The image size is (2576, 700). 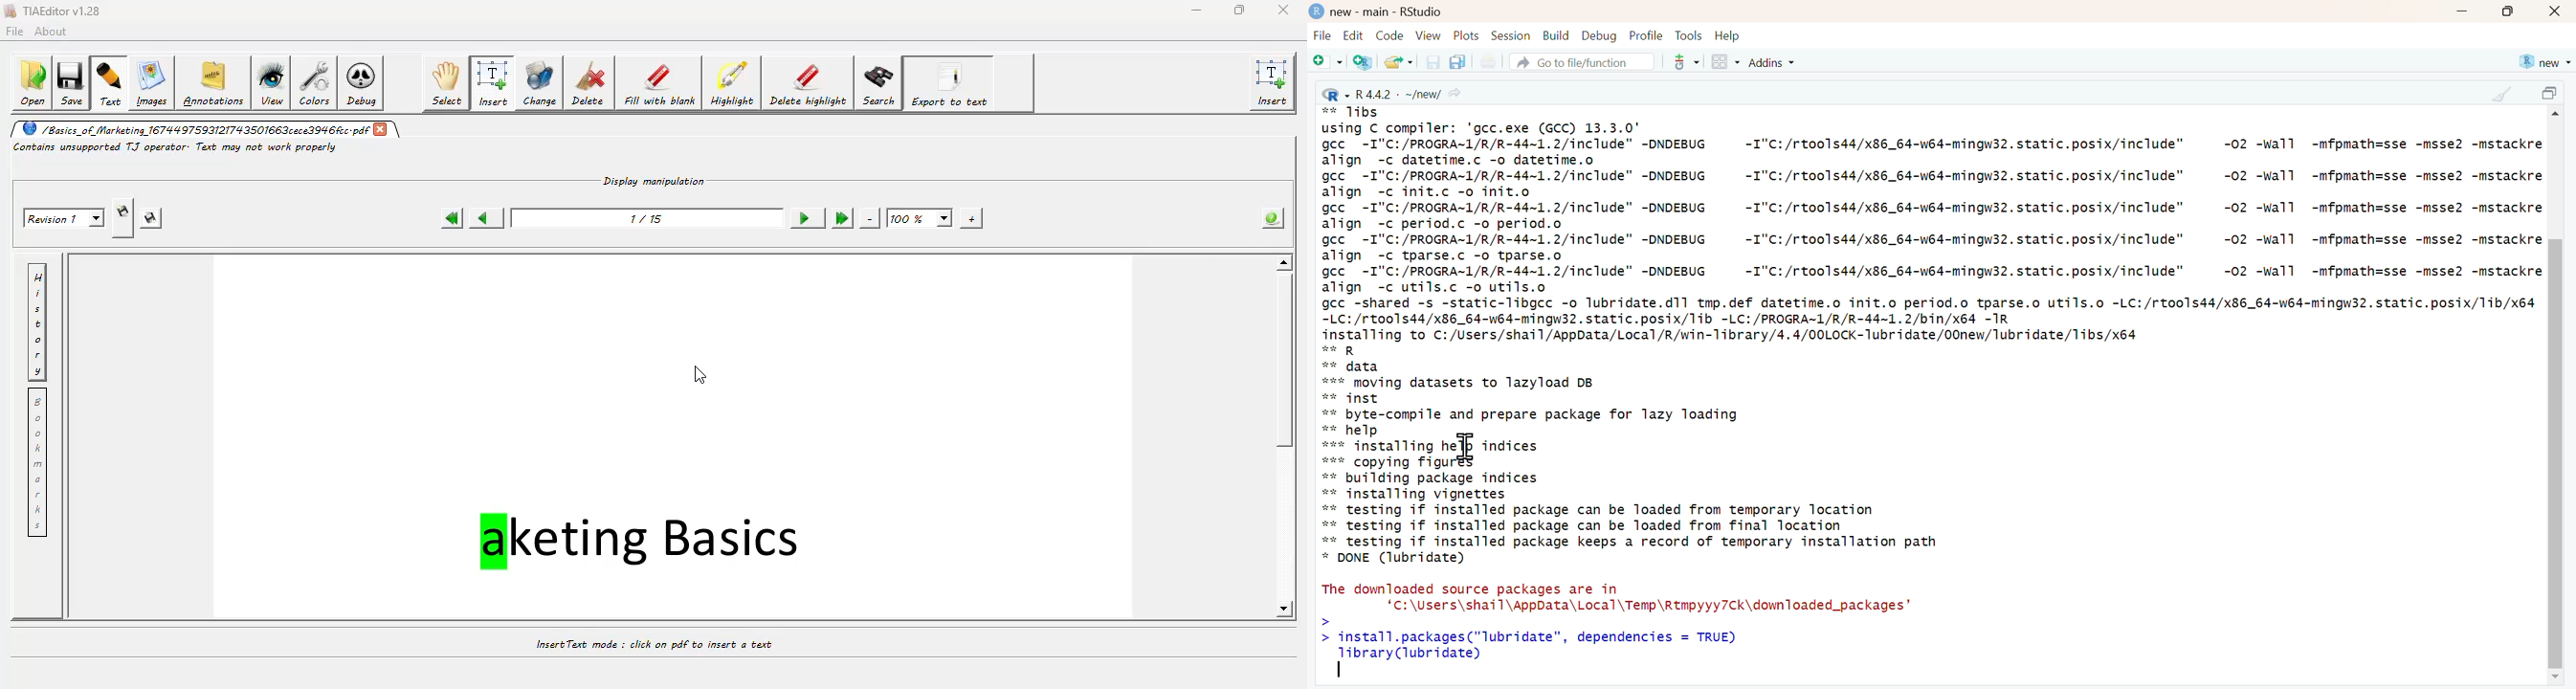 What do you see at coordinates (1465, 447) in the screenshot?
I see `cursor` at bounding box center [1465, 447].